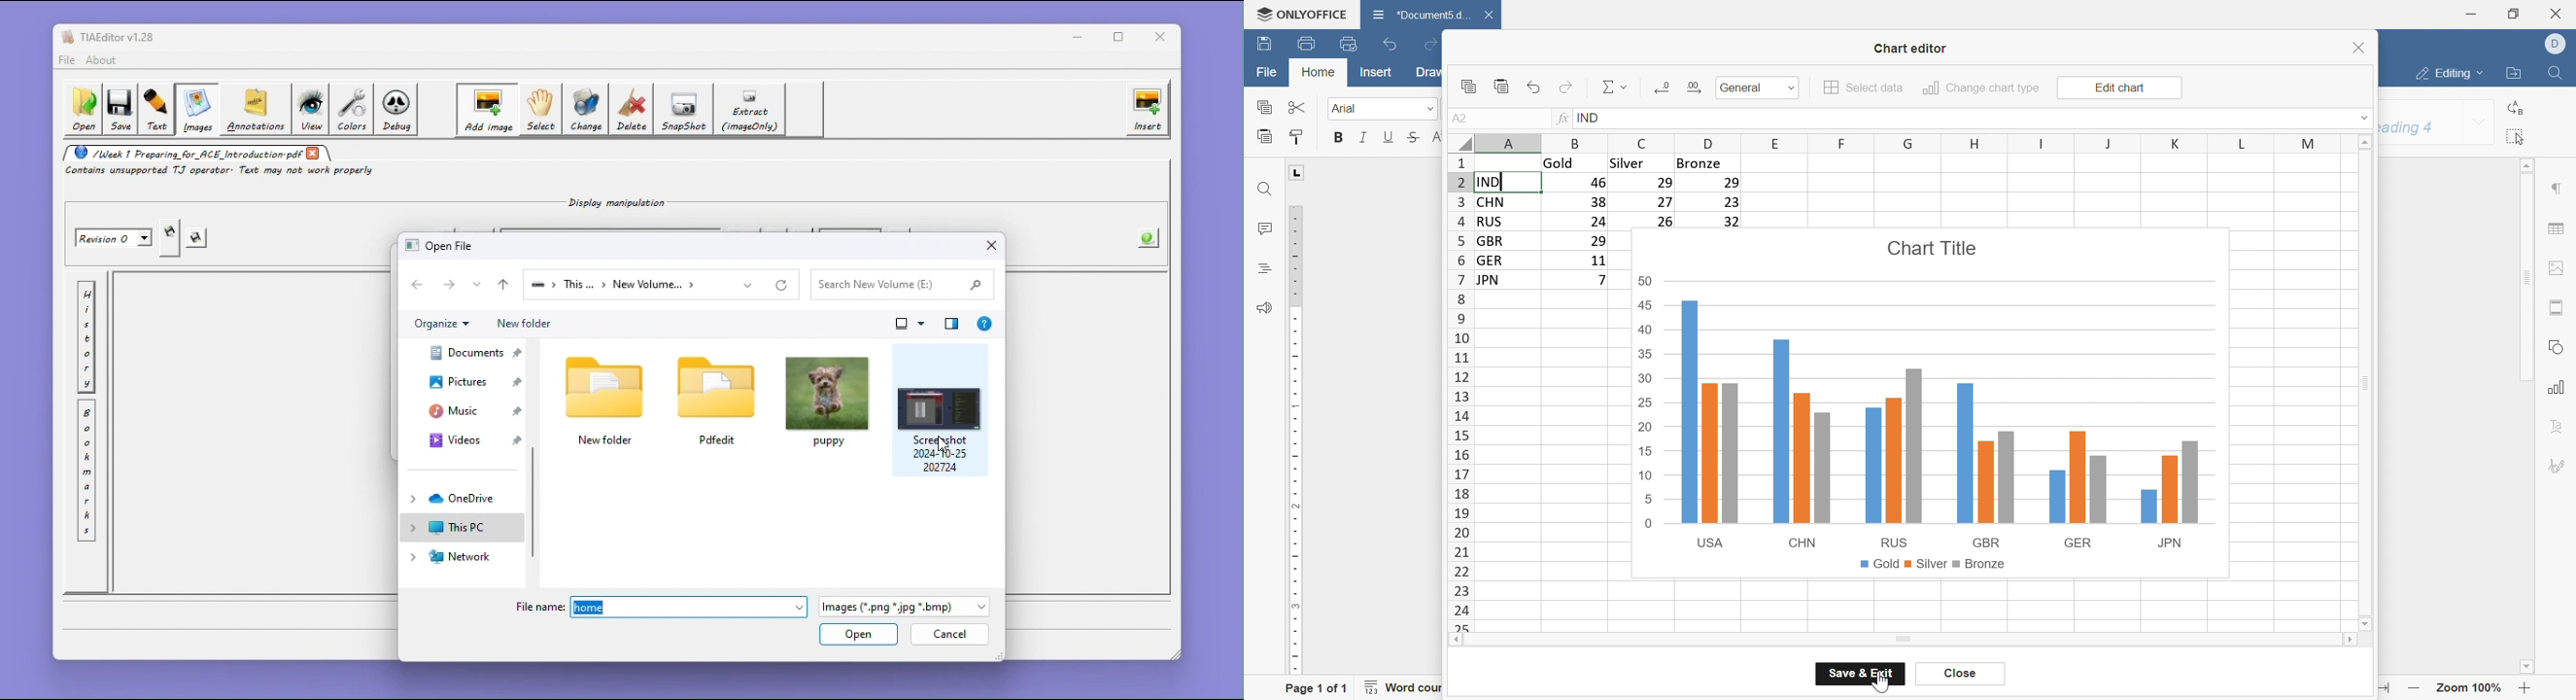 This screenshot has height=700, width=2576. What do you see at coordinates (1265, 269) in the screenshot?
I see `headings` at bounding box center [1265, 269].